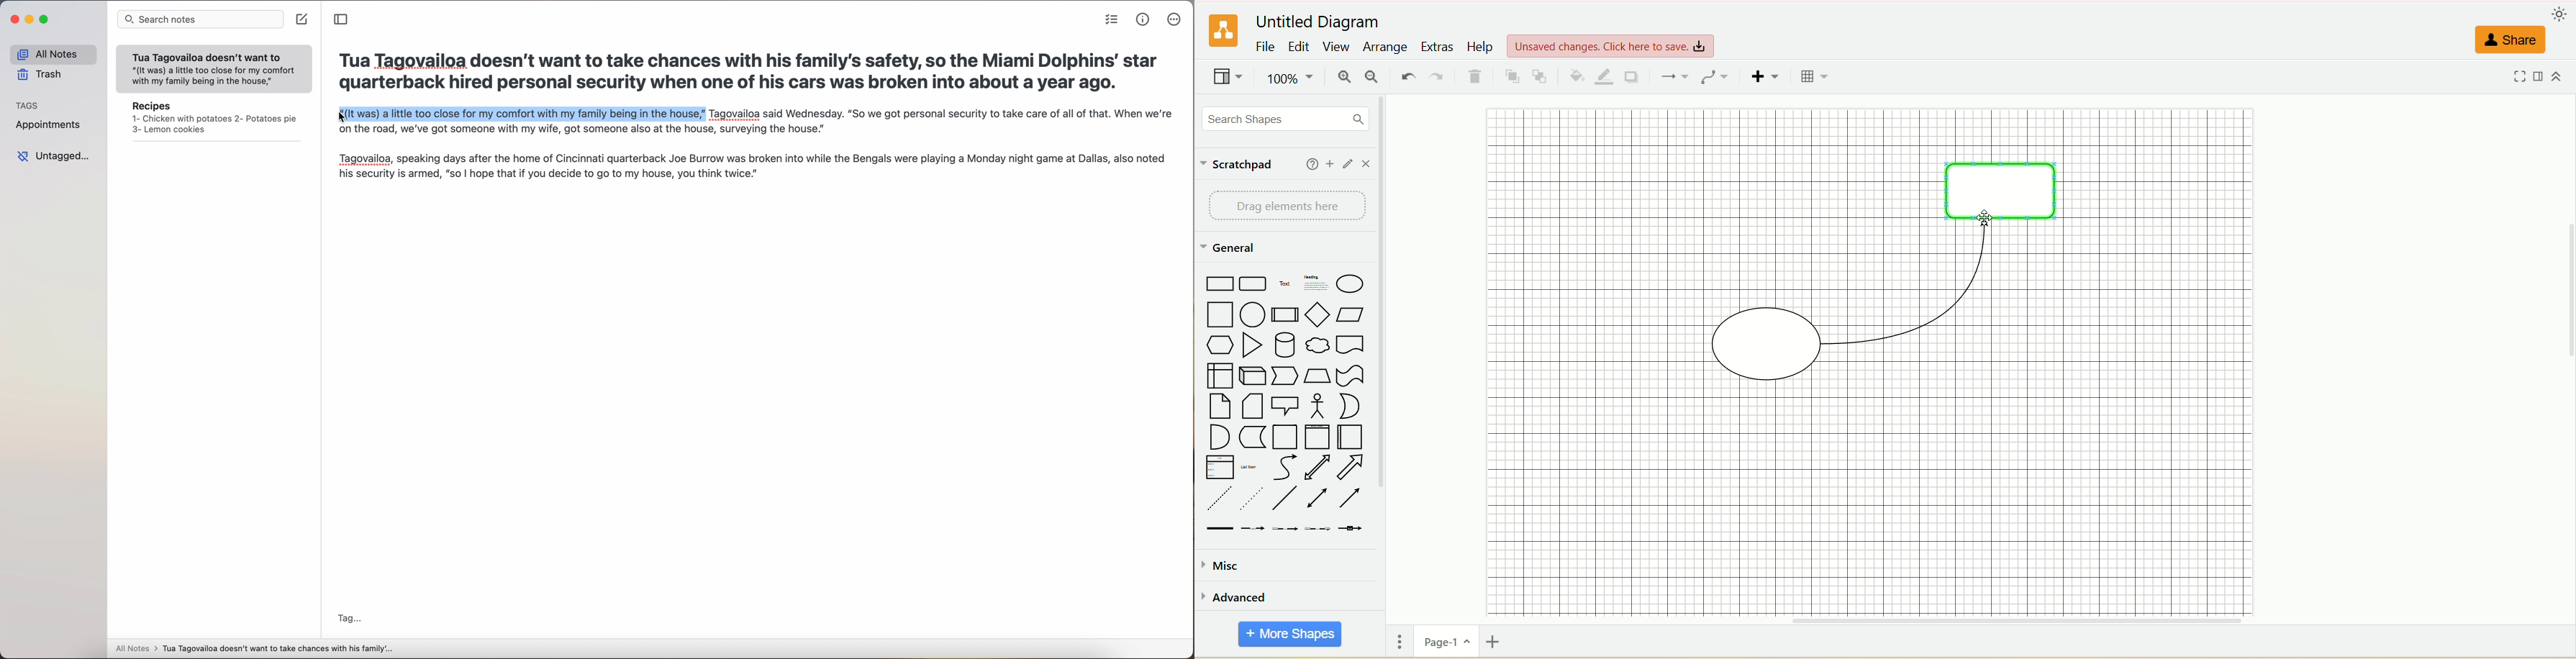 The height and width of the screenshot is (672, 2576). What do you see at coordinates (1405, 76) in the screenshot?
I see `undo` at bounding box center [1405, 76].